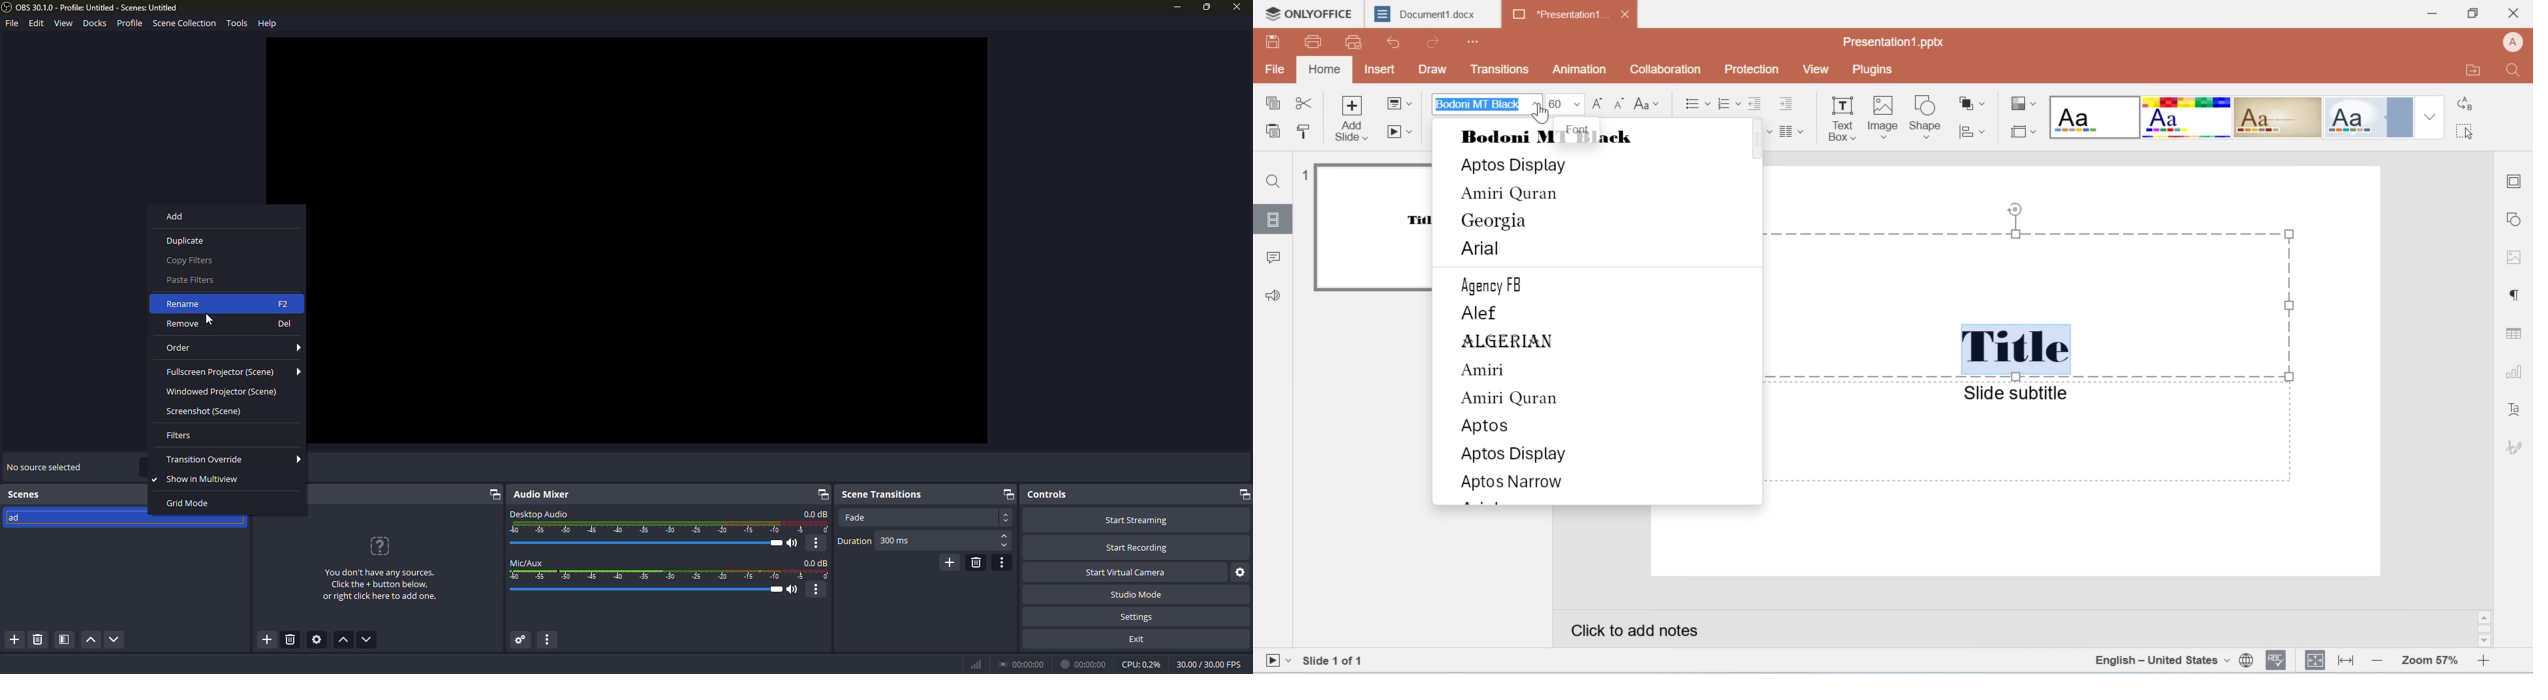  I want to click on Aptos Display, so click(1518, 167).